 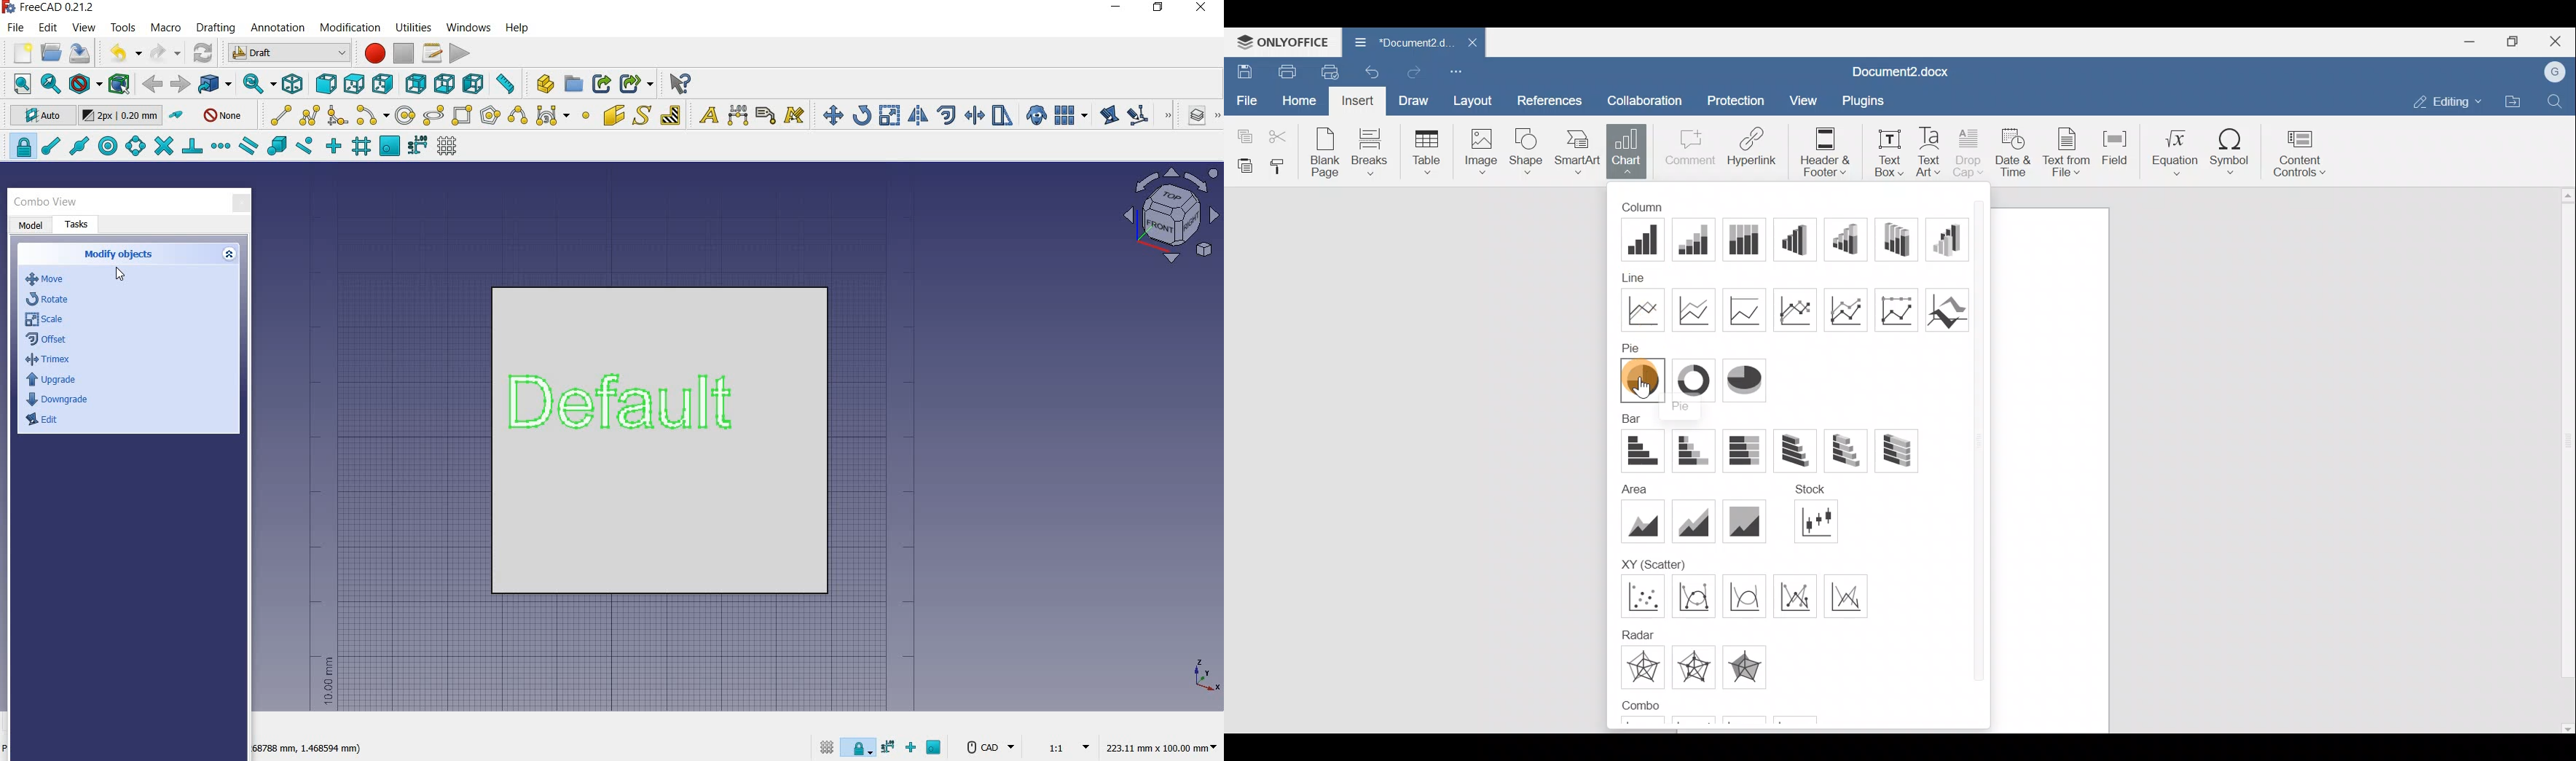 What do you see at coordinates (1642, 99) in the screenshot?
I see `Collaboration` at bounding box center [1642, 99].